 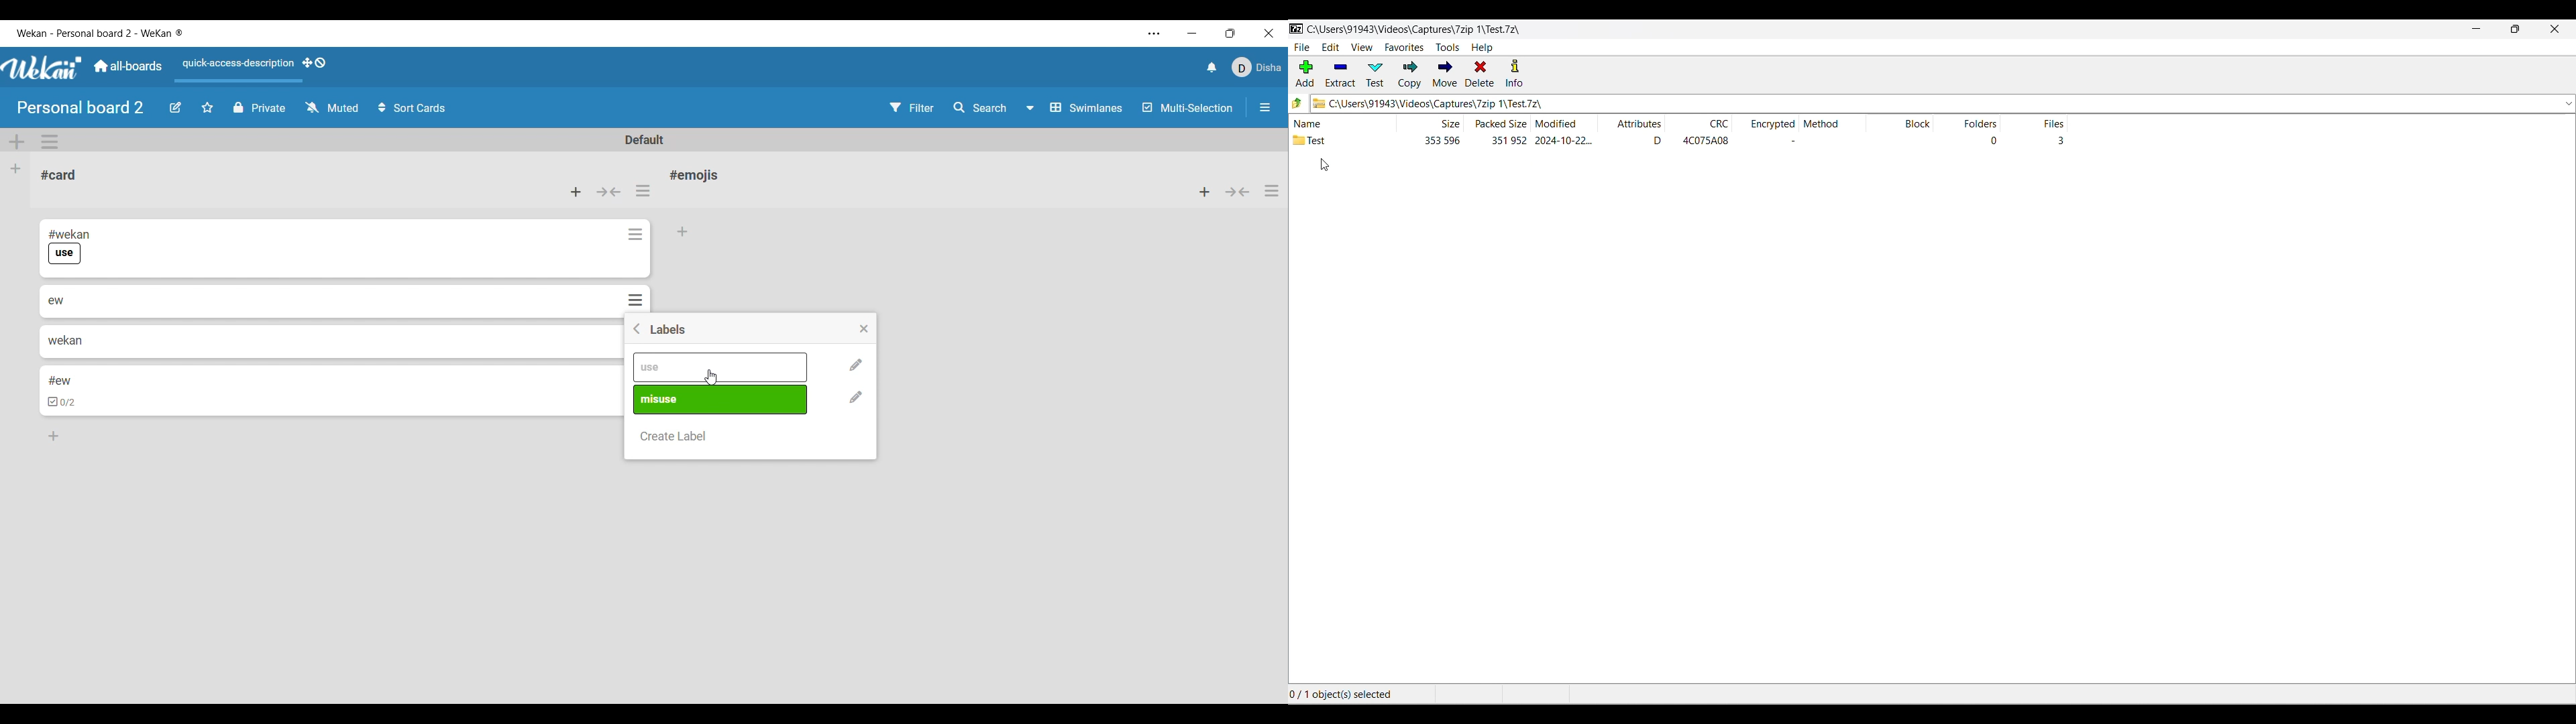 I want to click on List actions, so click(x=1271, y=191).